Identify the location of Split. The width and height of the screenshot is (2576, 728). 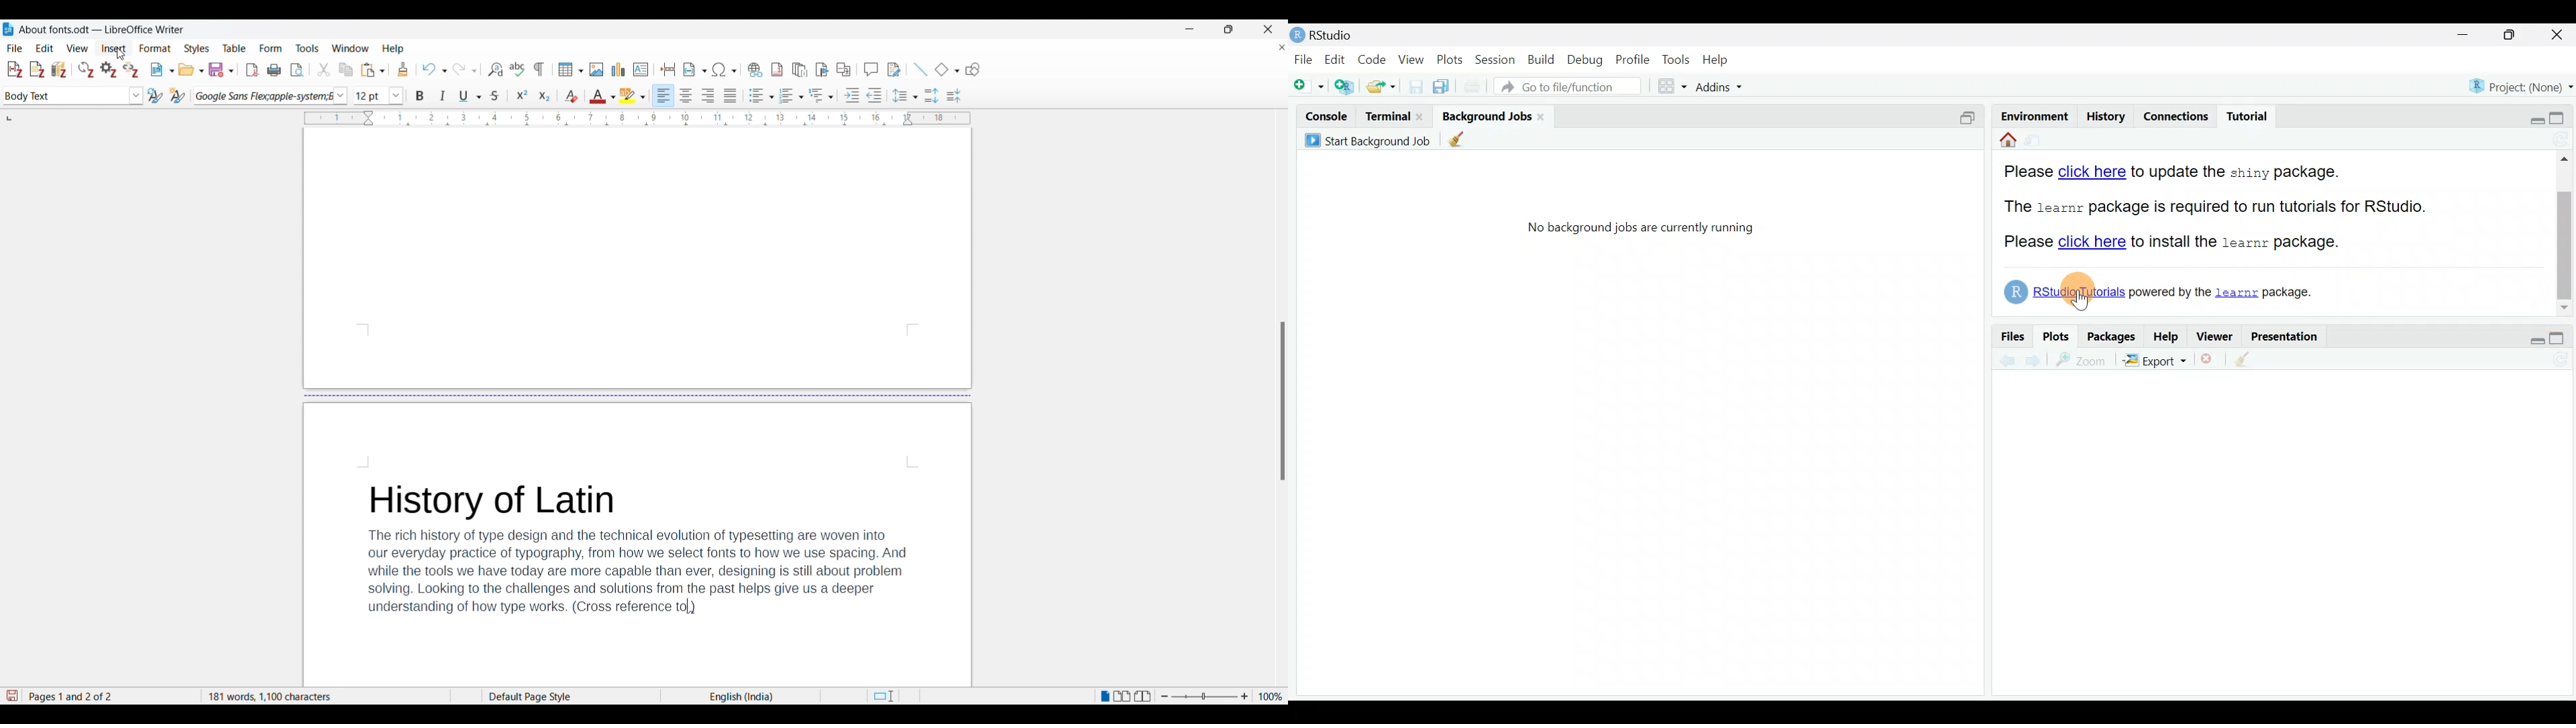
(1971, 117).